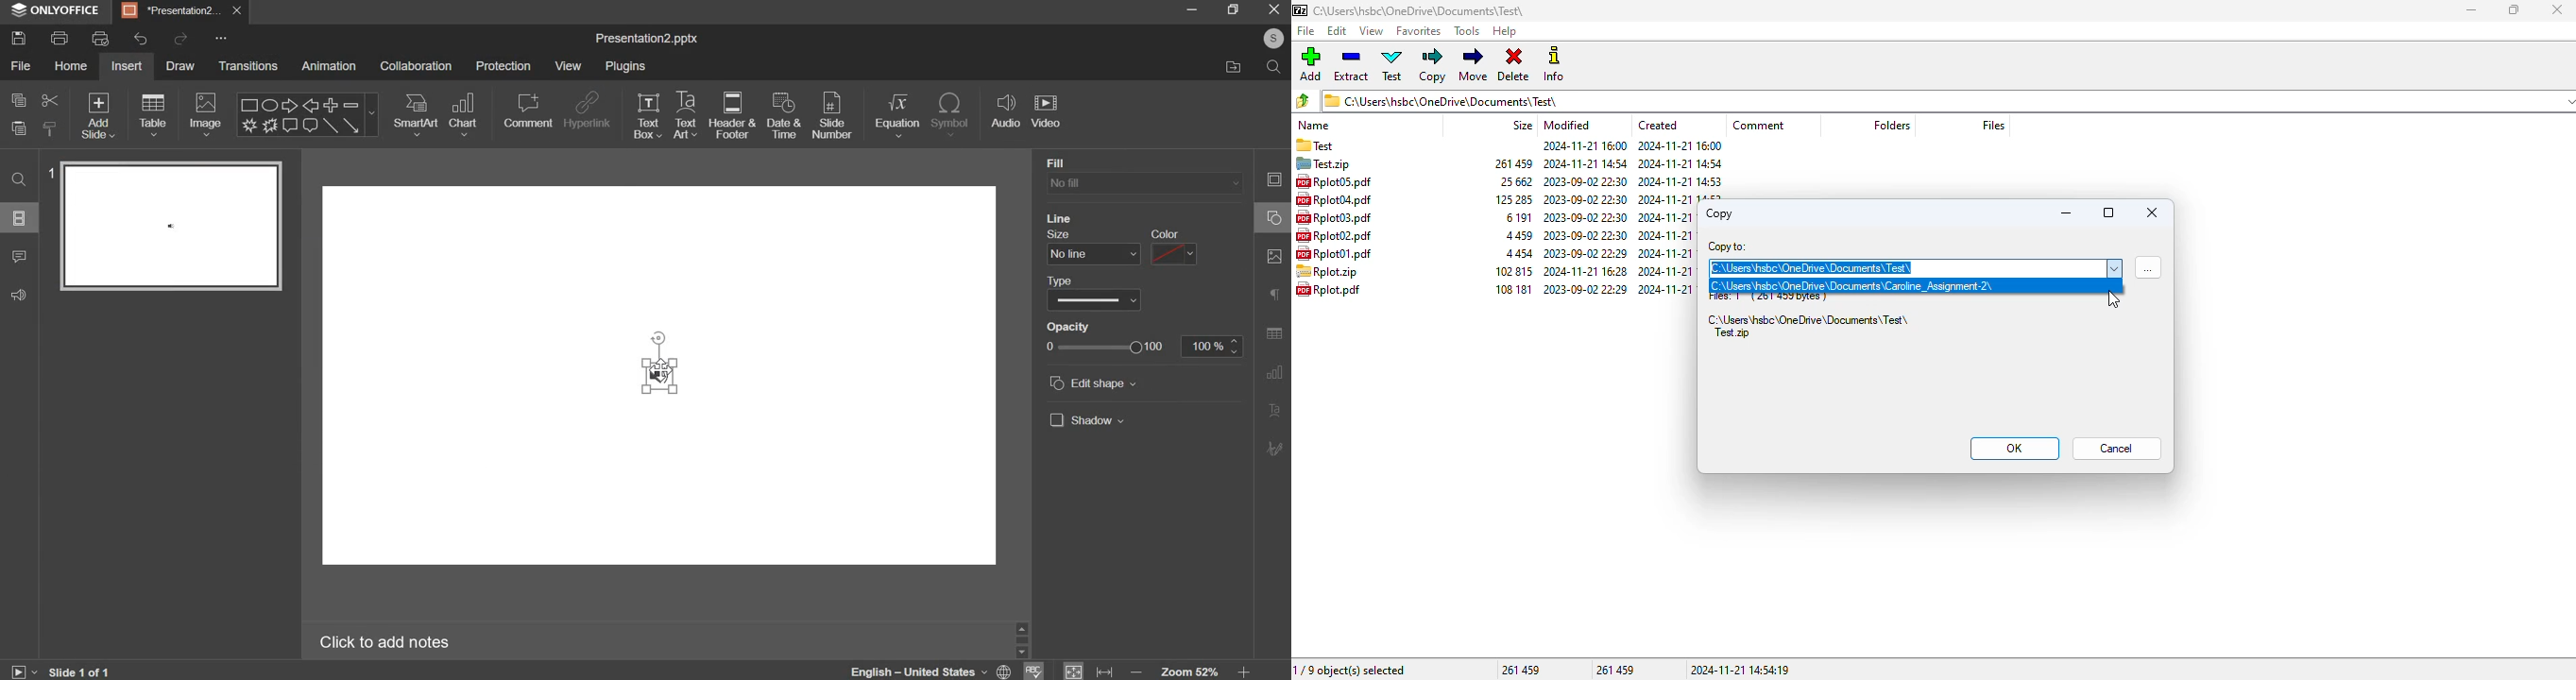 The height and width of the screenshot is (700, 2576). I want to click on line type, so click(1094, 300).